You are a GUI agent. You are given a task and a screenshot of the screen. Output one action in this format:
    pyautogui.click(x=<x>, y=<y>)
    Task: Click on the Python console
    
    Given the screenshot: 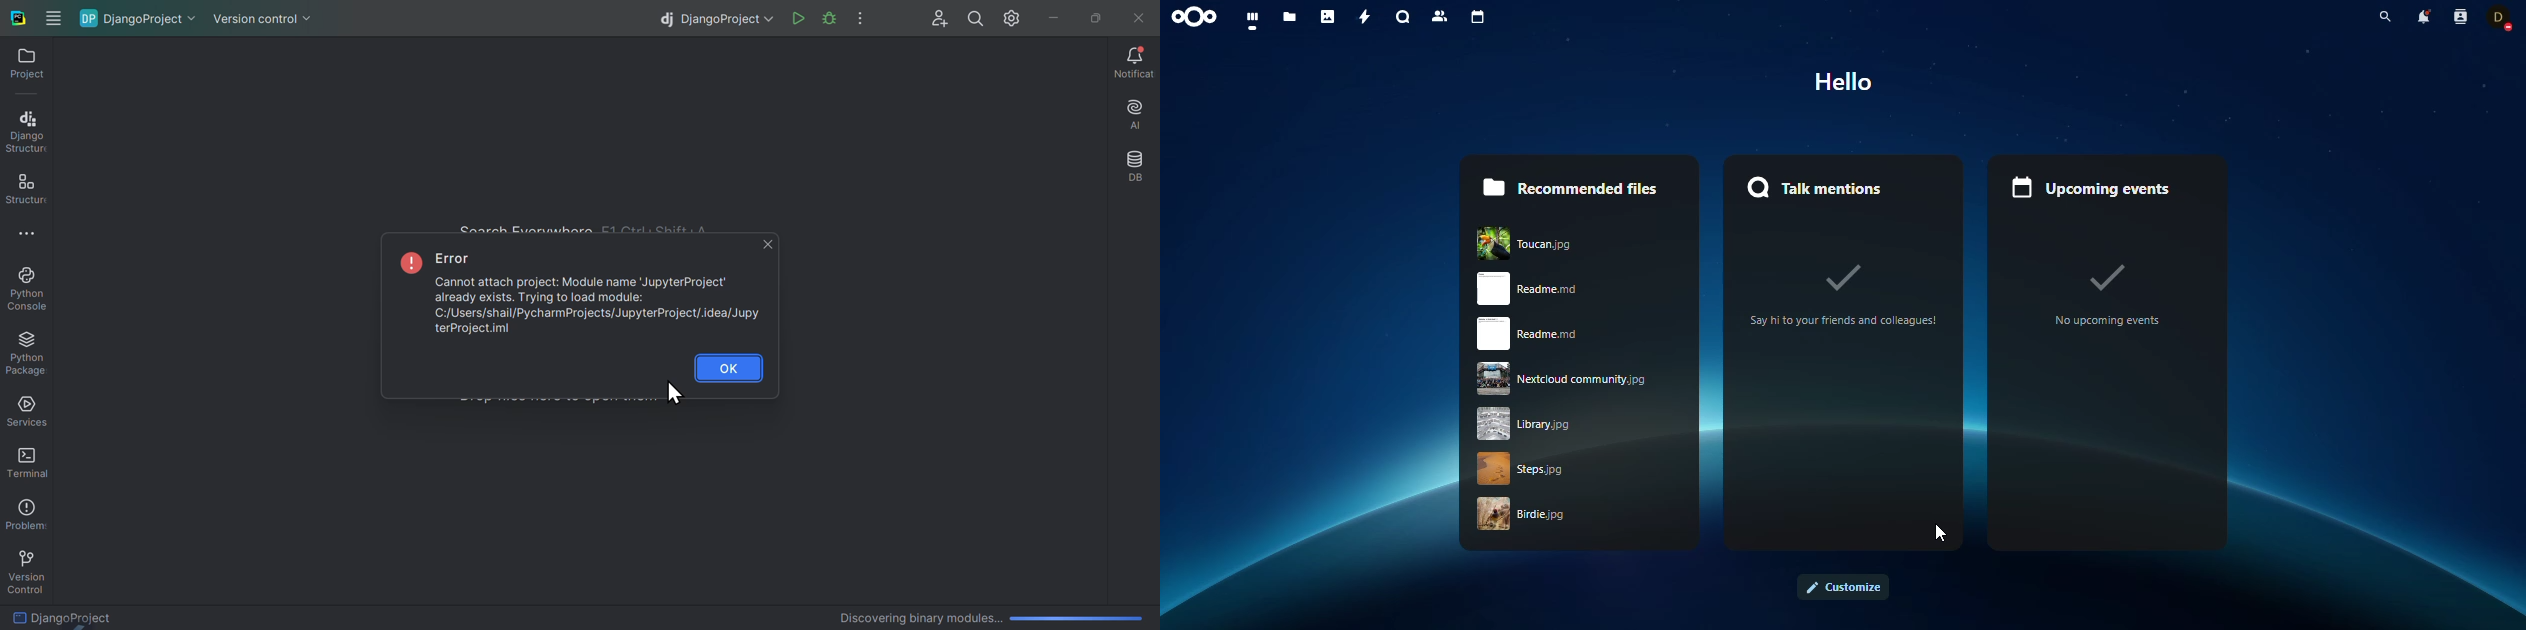 What is the action you would take?
    pyautogui.click(x=30, y=290)
    